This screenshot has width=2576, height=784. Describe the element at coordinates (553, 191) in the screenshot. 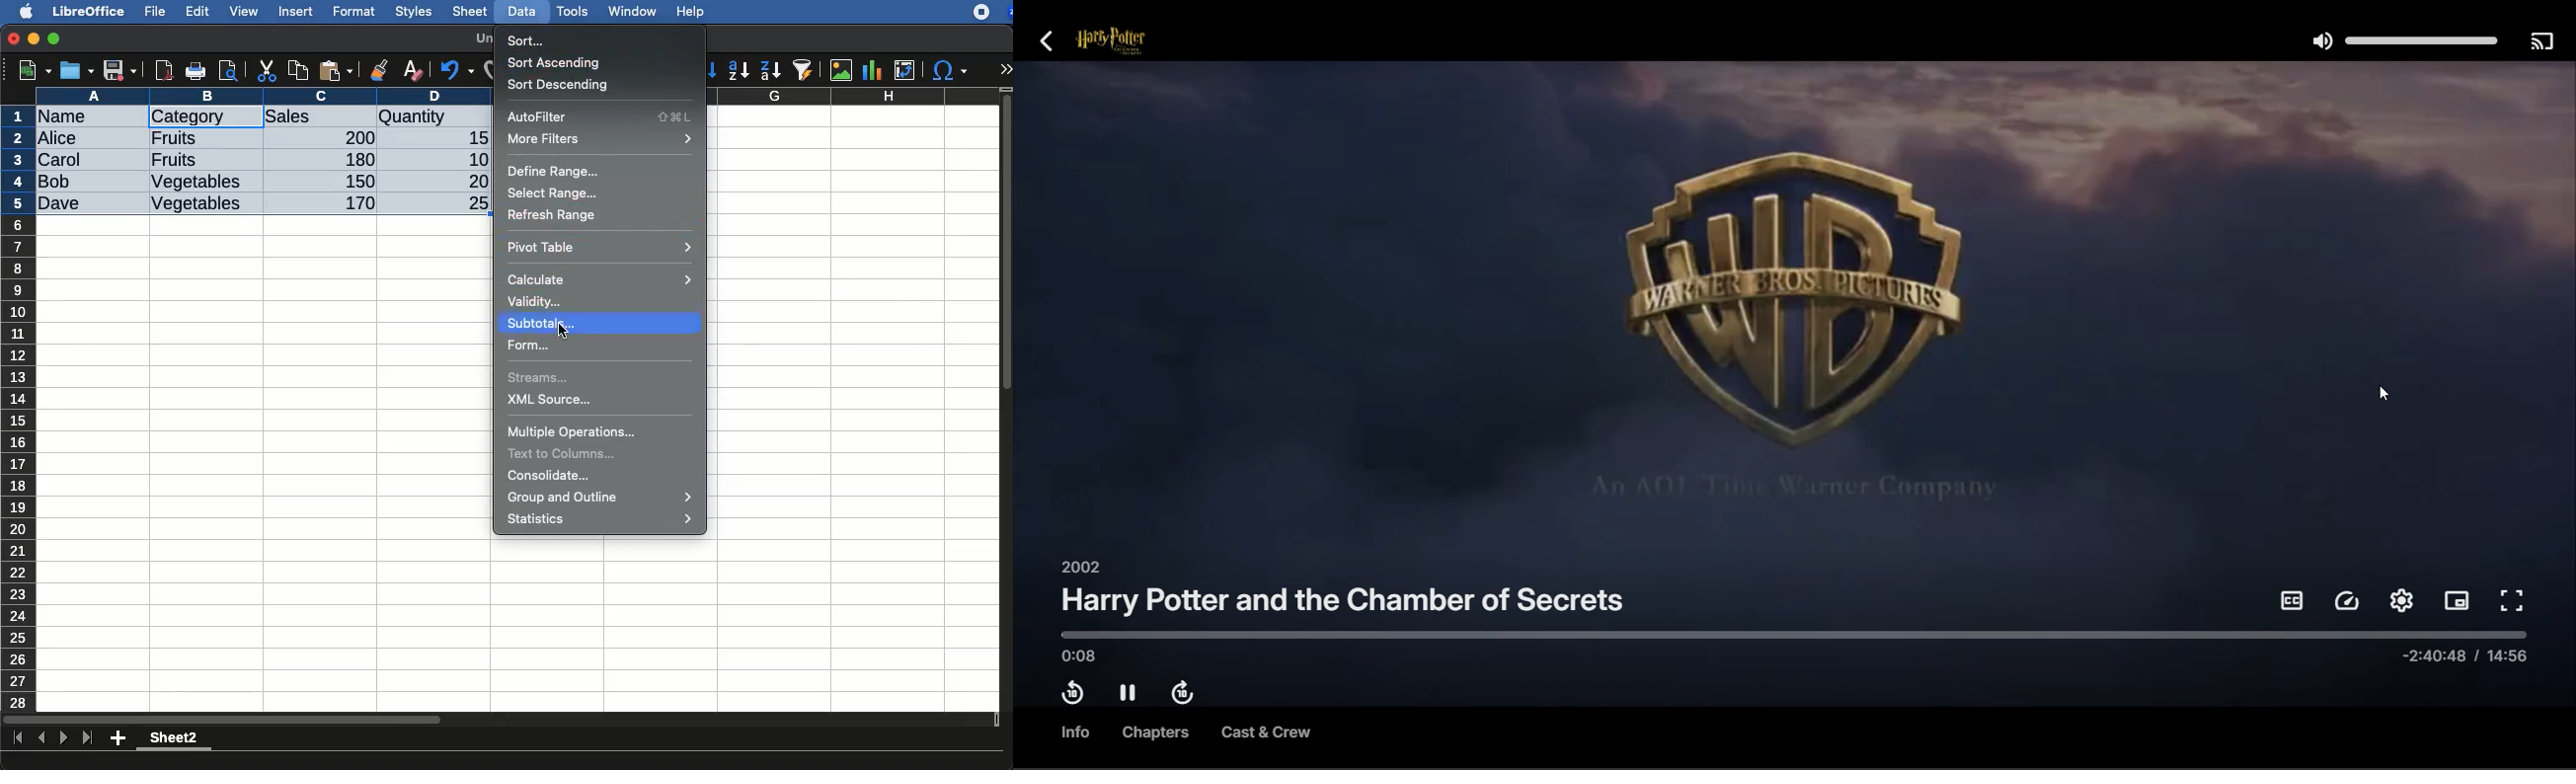

I see `select range` at that location.